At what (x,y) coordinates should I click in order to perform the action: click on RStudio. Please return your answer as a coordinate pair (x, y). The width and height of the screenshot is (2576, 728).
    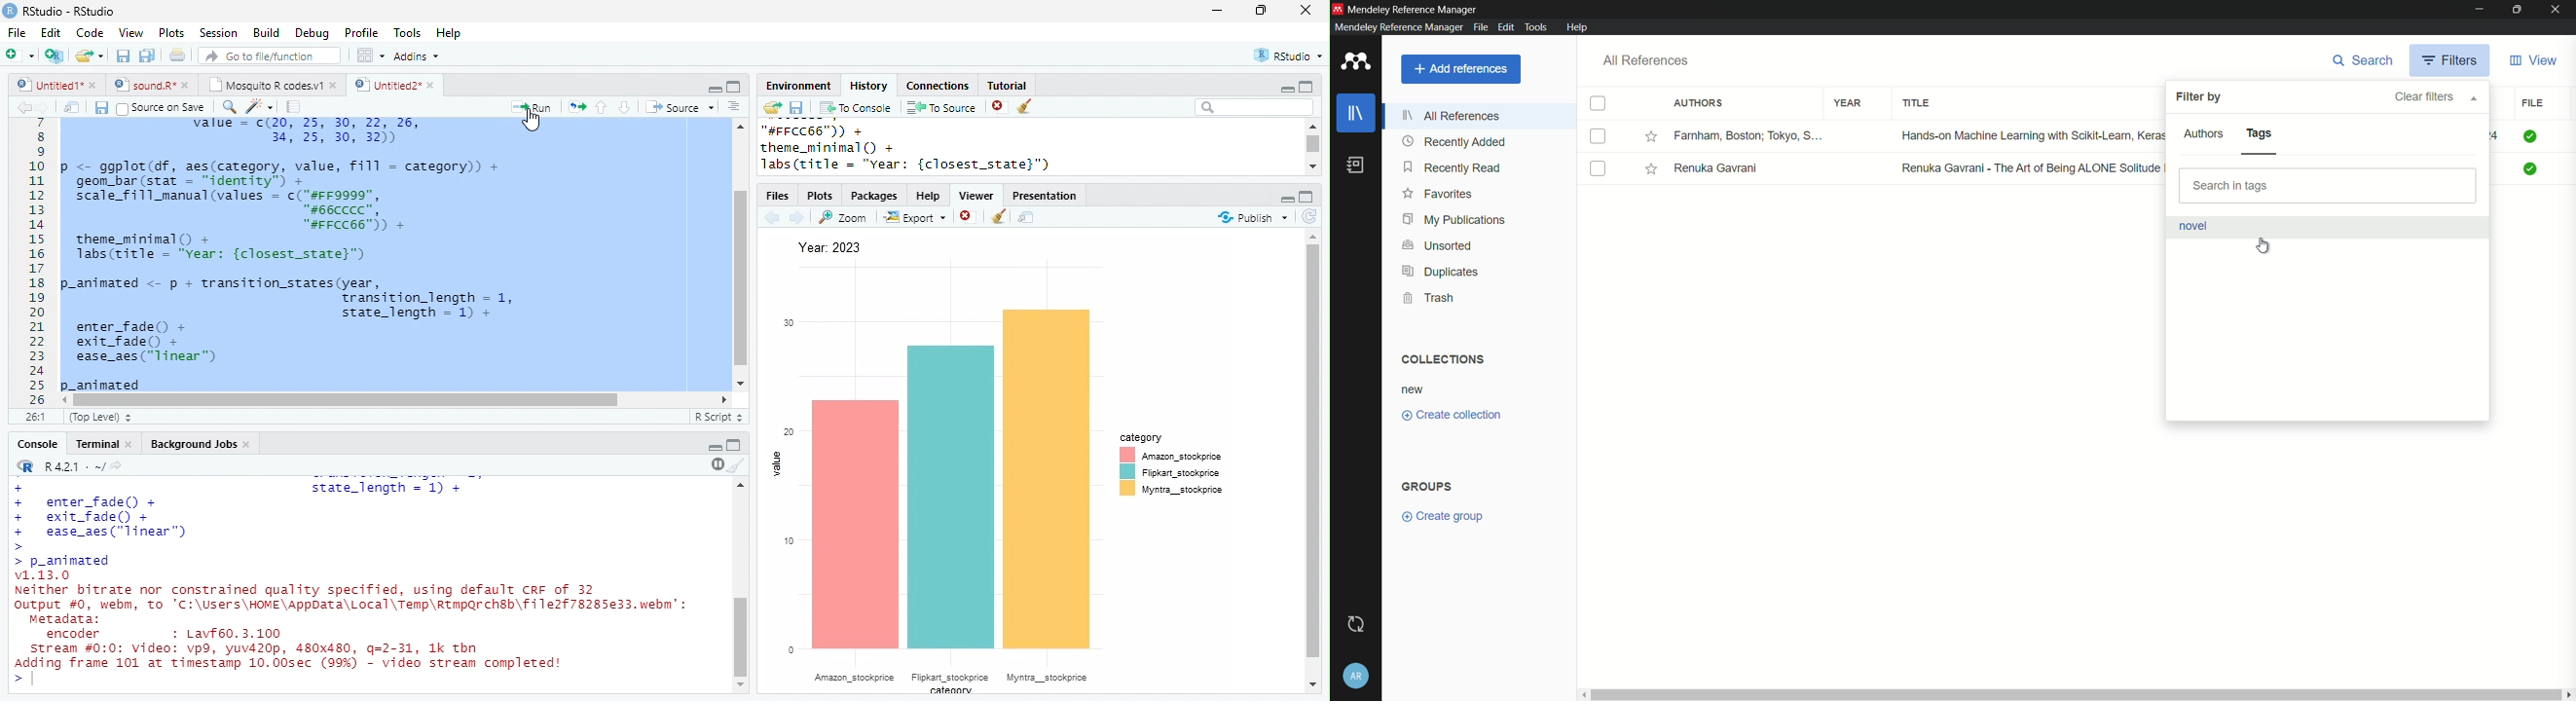
    Looking at the image, I should click on (1289, 55).